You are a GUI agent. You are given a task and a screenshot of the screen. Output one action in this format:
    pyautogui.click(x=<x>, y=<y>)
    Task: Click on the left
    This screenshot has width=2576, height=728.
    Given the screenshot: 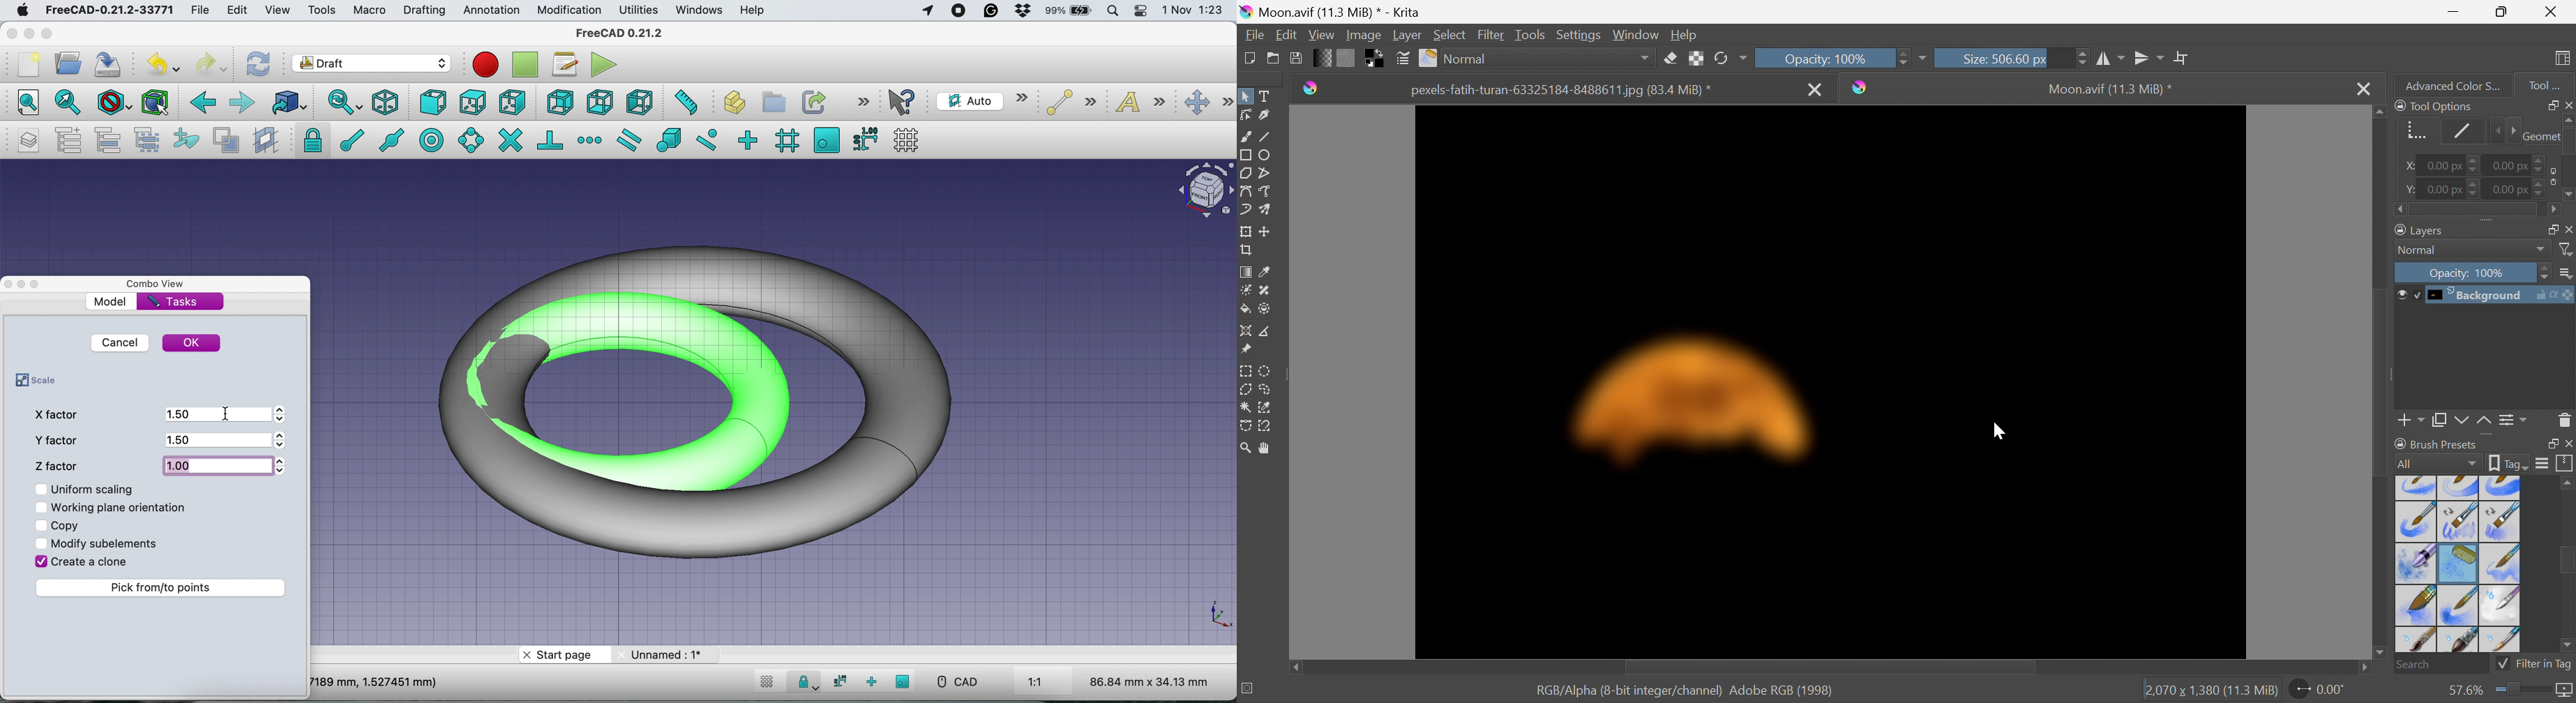 What is the action you would take?
    pyautogui.click(x=637, y=101)
    